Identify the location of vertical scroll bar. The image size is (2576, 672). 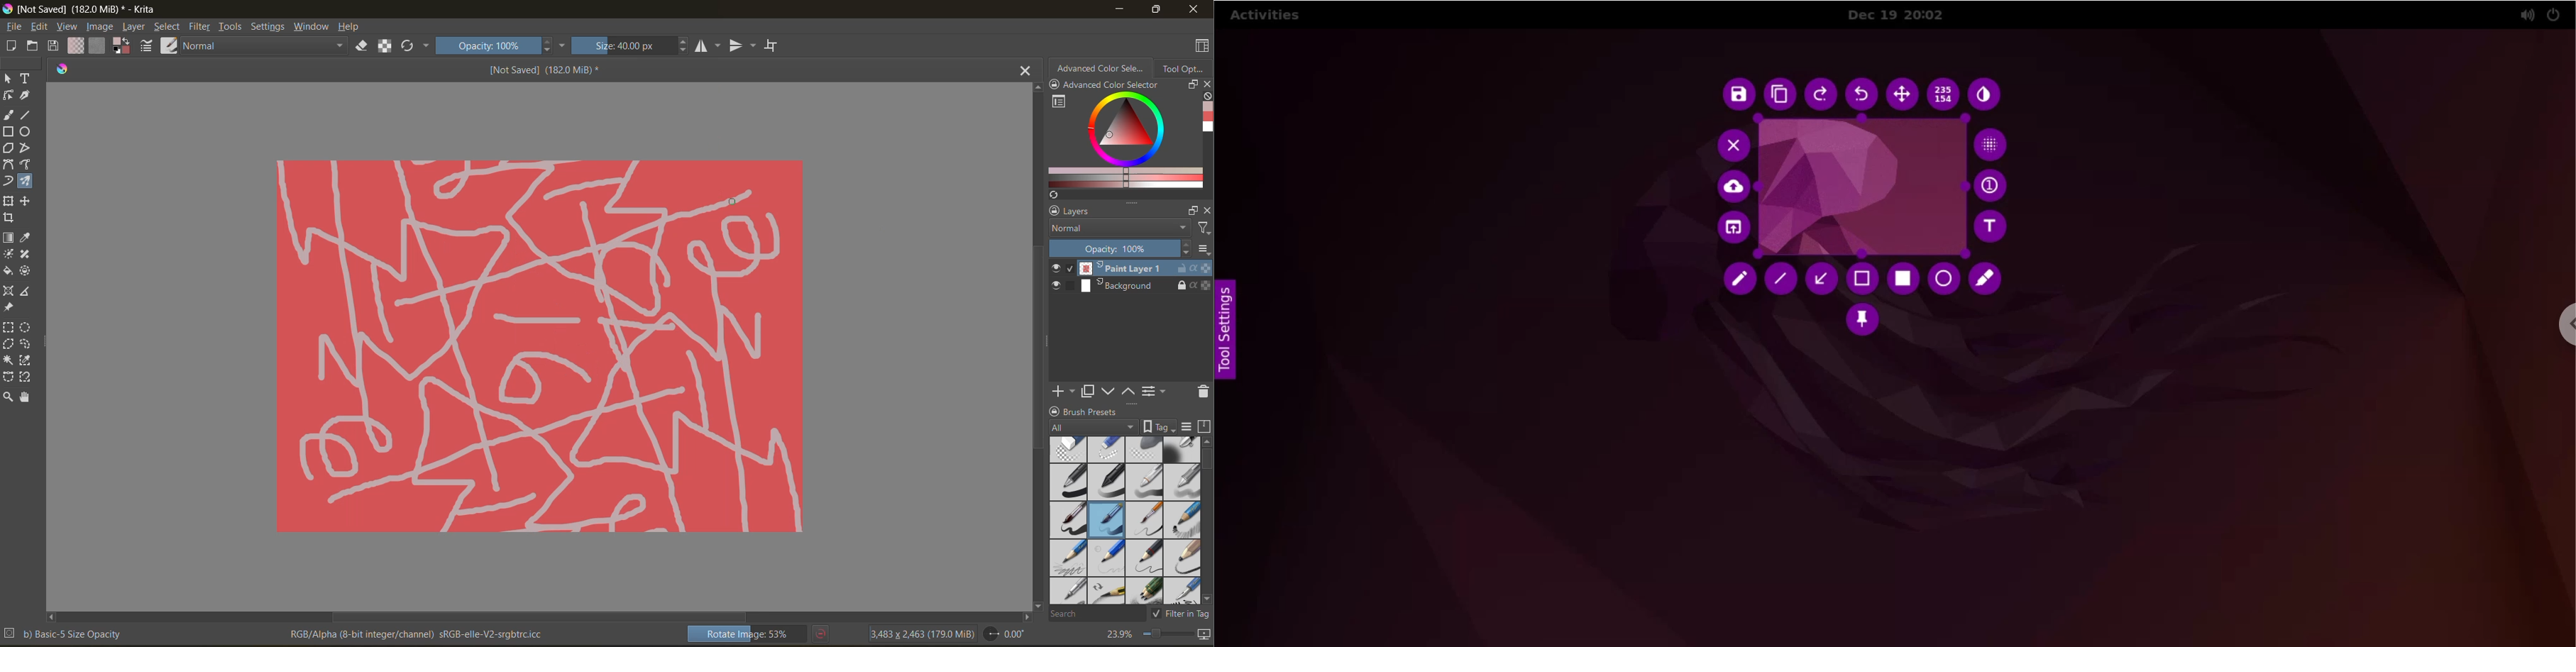
(1039, 357).